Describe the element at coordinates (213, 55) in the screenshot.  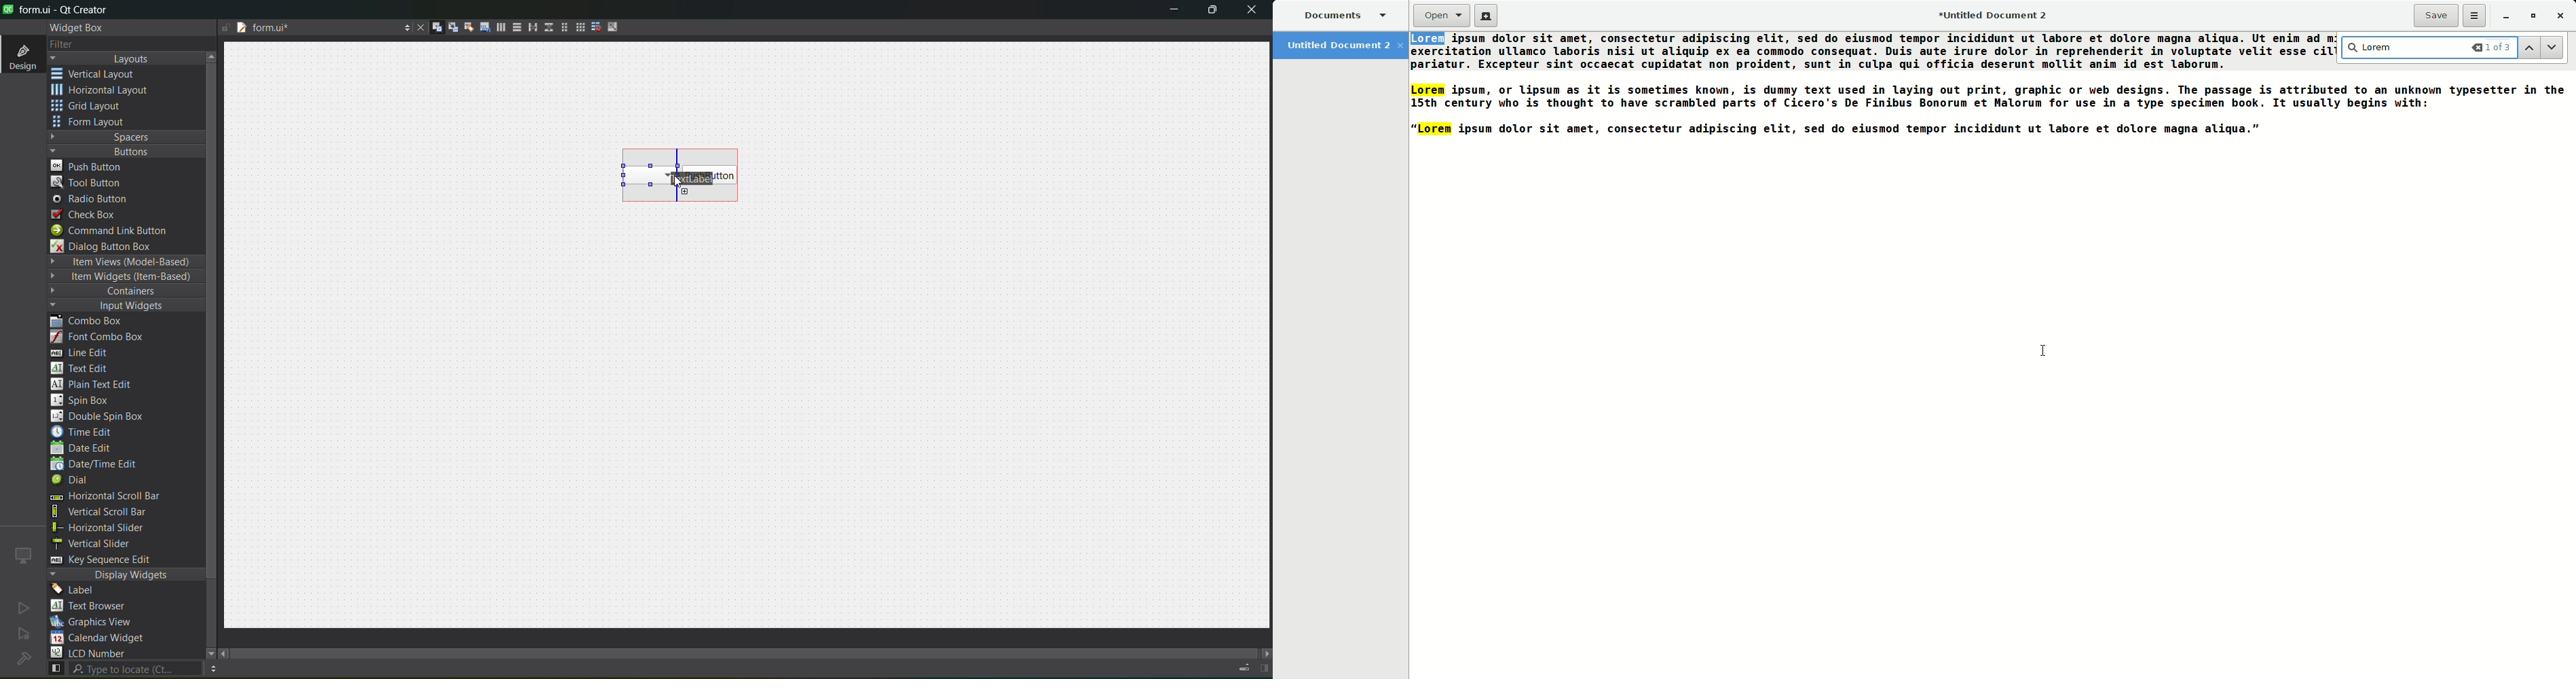
I see `move up` at that location.